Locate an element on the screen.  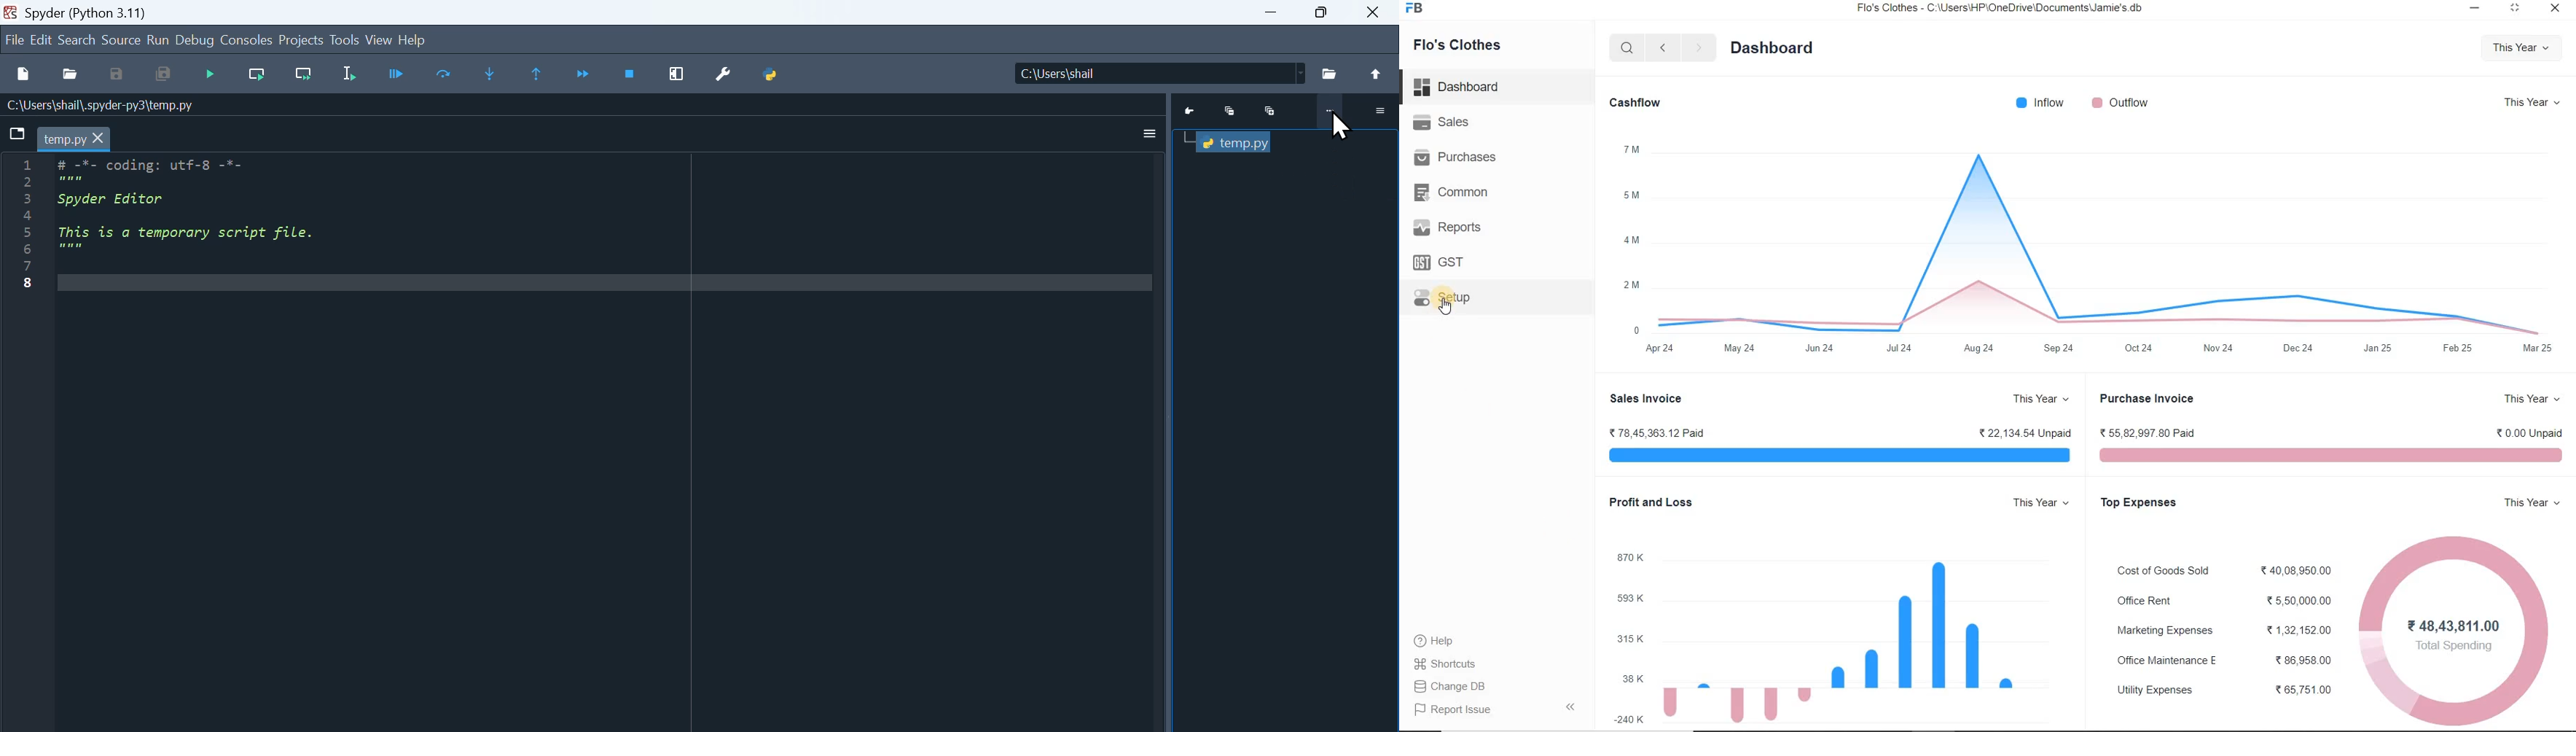
599 K is located at coordinates (1630, 596).